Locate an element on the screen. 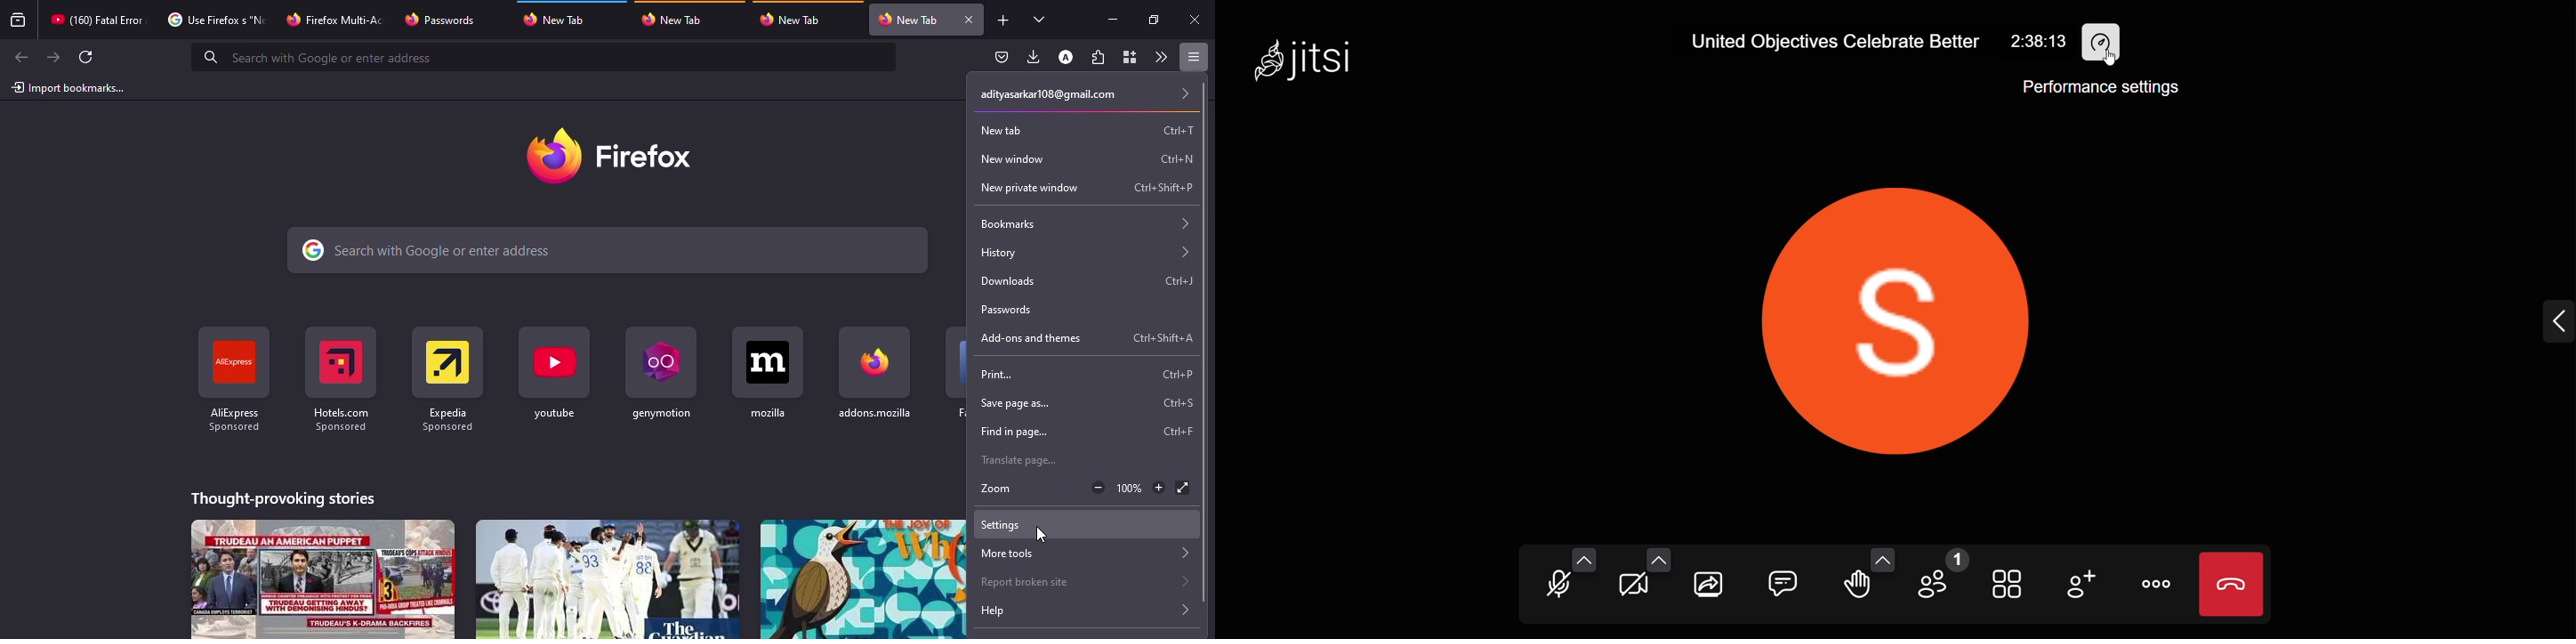 This screenshot has width=2576, height=644. performance setting is located at coordinates (2101, 88).